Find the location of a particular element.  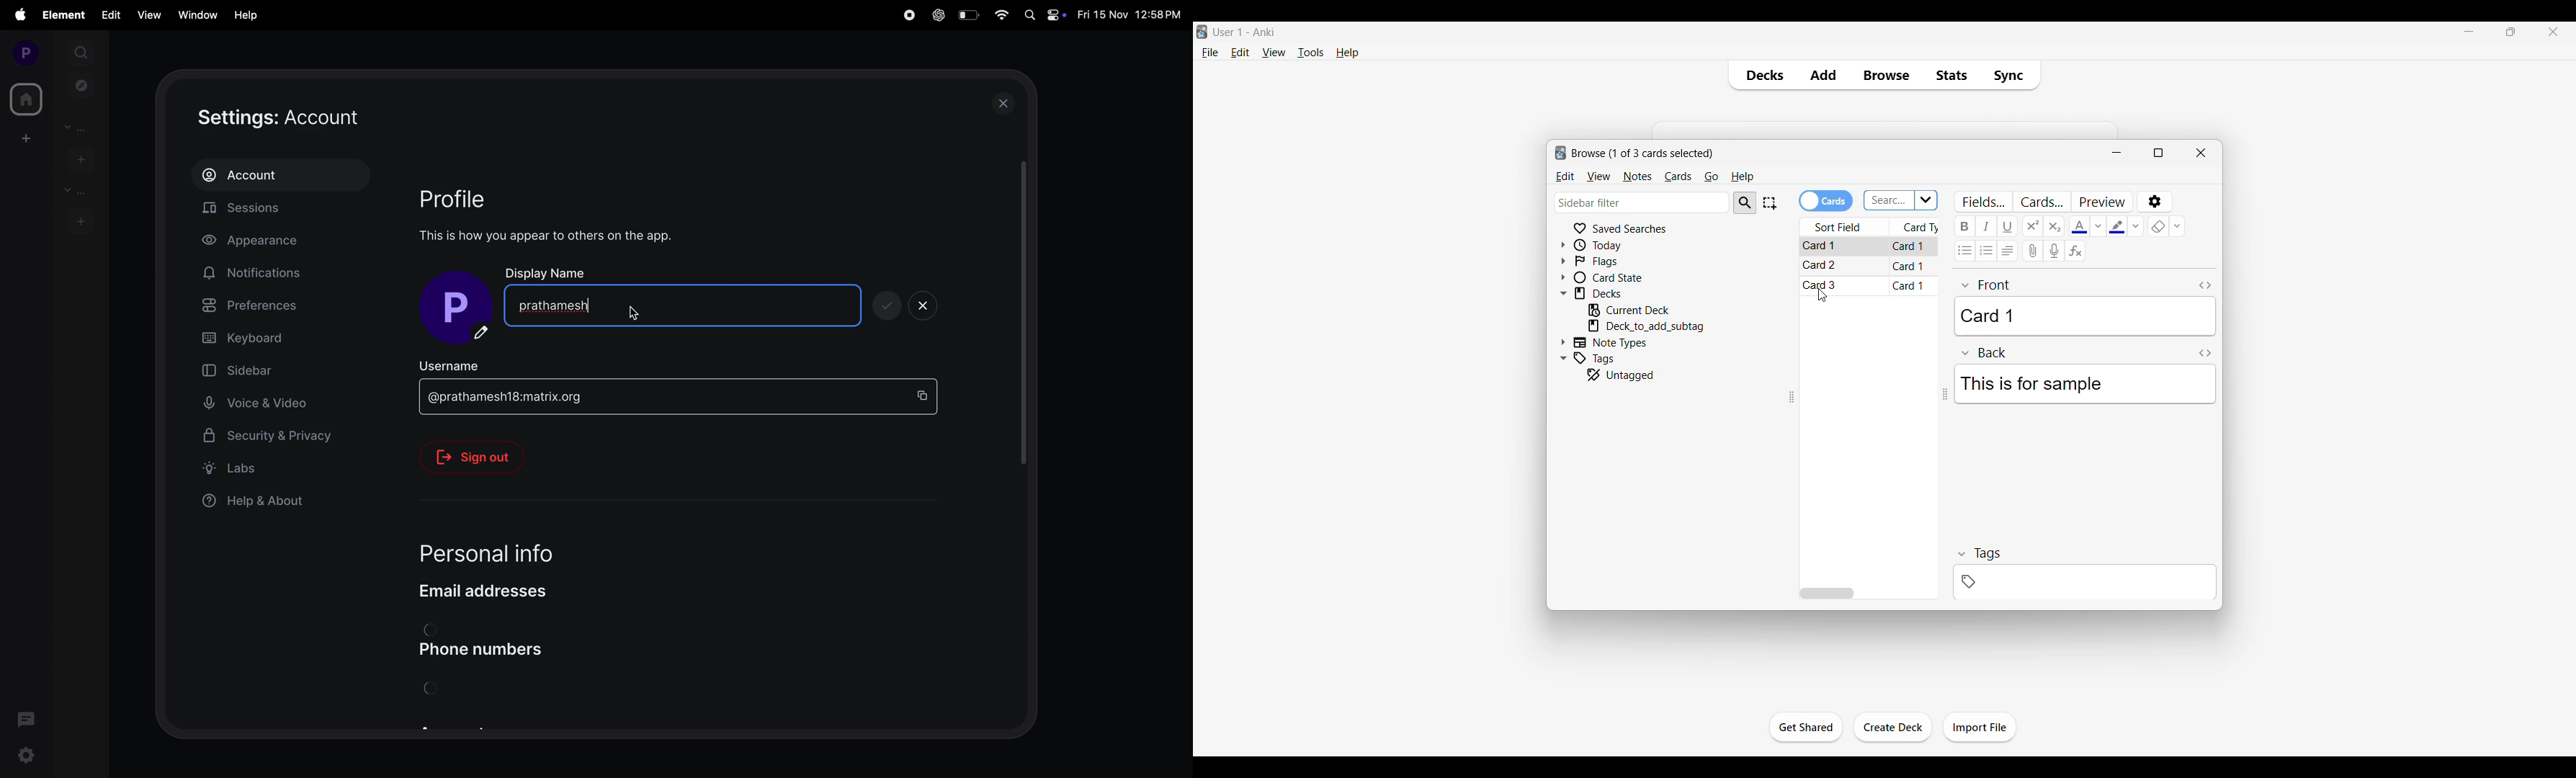

User 1 - Anki is located at coordinates (1245, 31).